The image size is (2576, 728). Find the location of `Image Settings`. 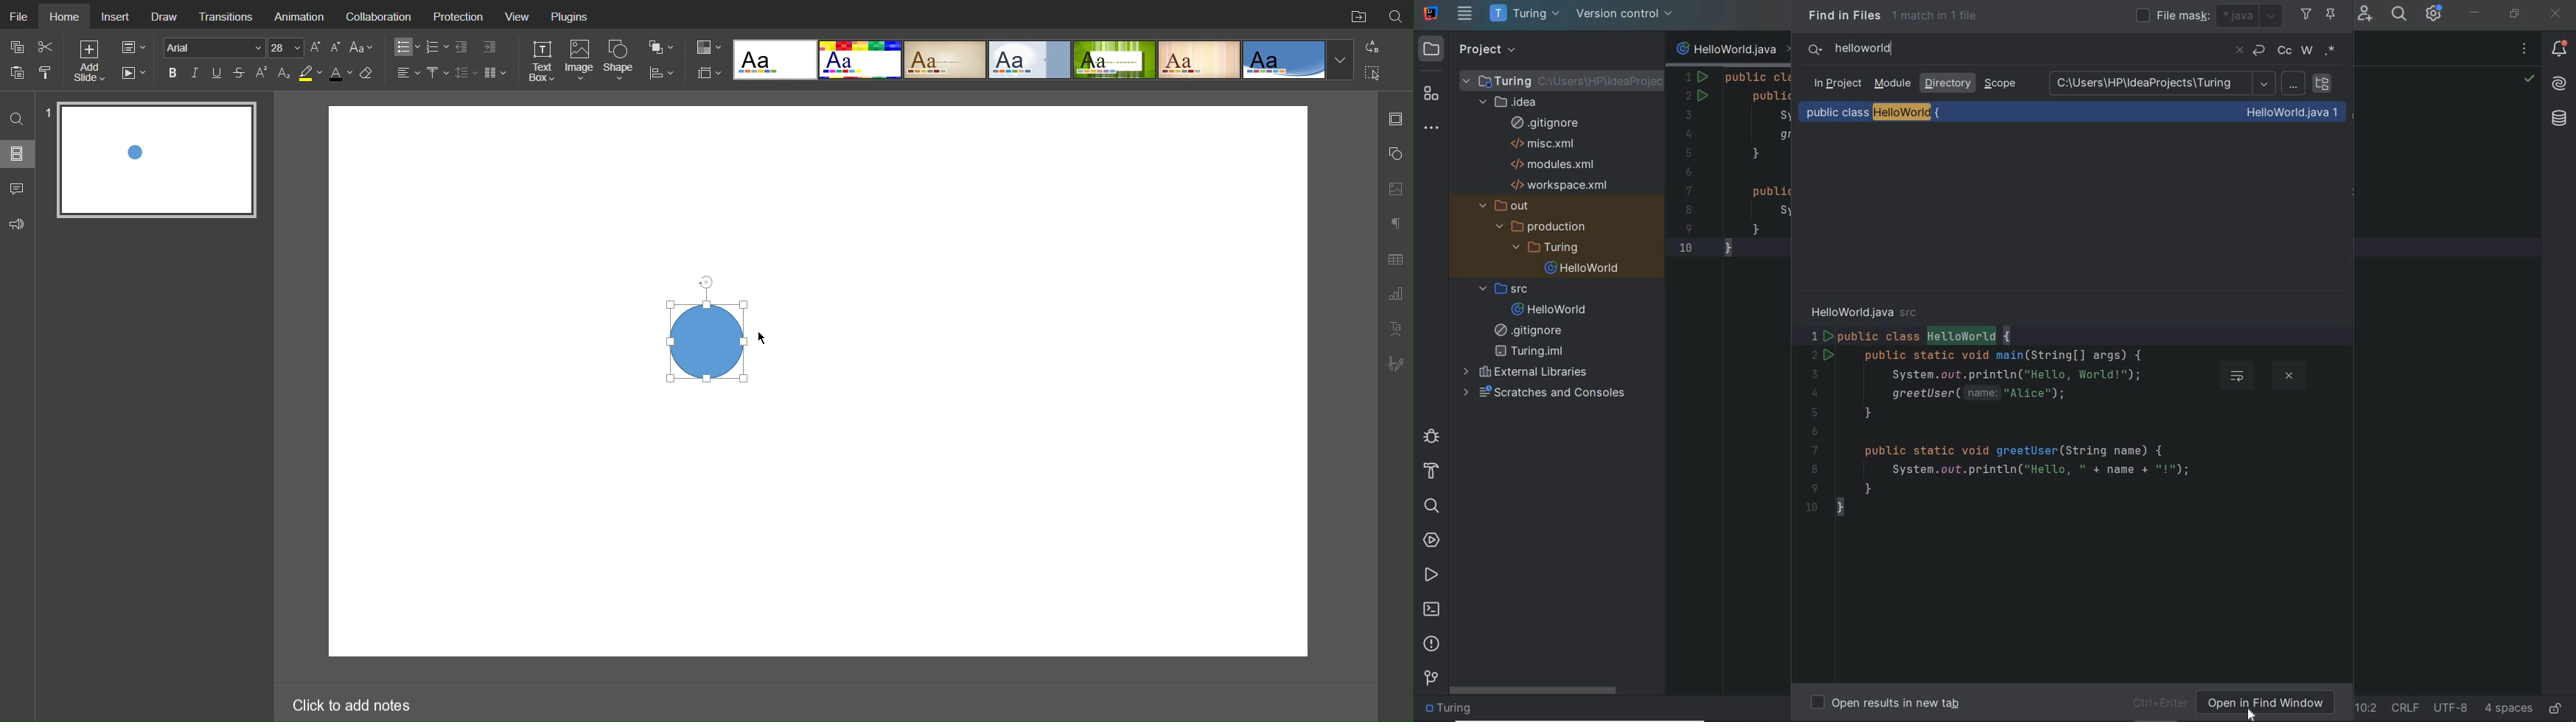

Image Settings is located at coordinates (1395, 187).